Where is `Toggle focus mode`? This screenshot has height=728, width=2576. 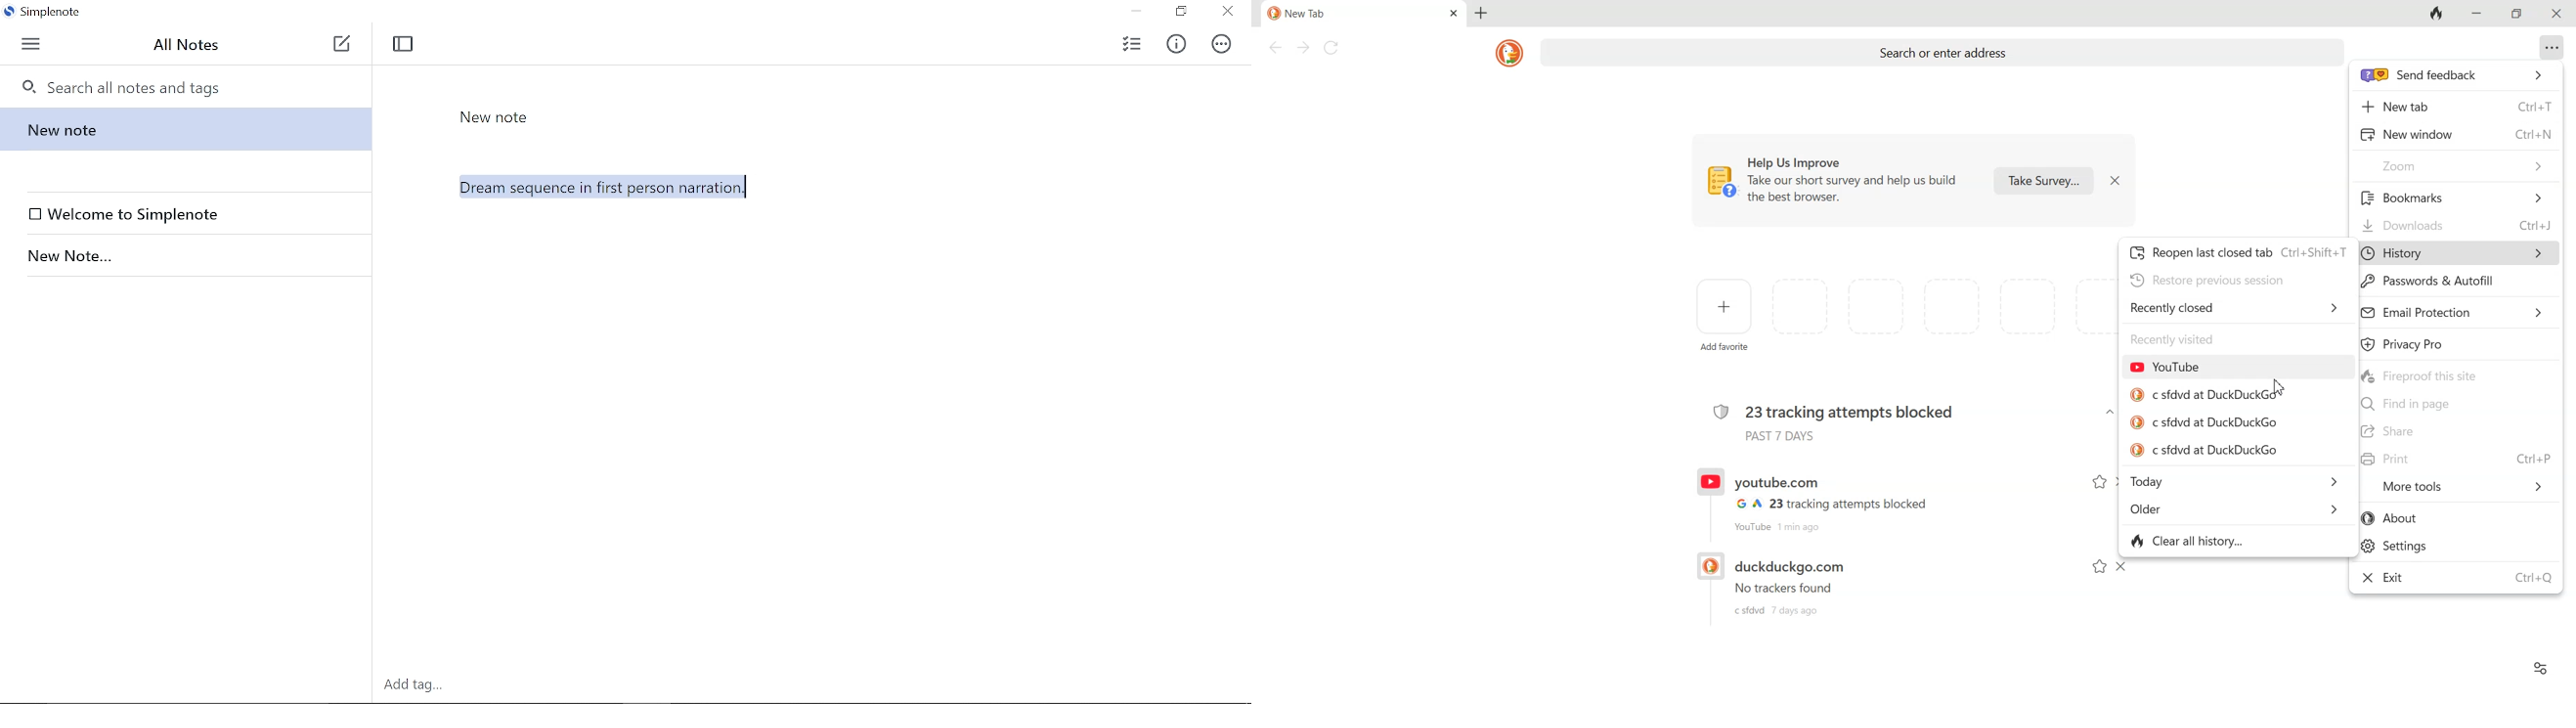
Toggle focus mode is located at coordinates (403, 44).